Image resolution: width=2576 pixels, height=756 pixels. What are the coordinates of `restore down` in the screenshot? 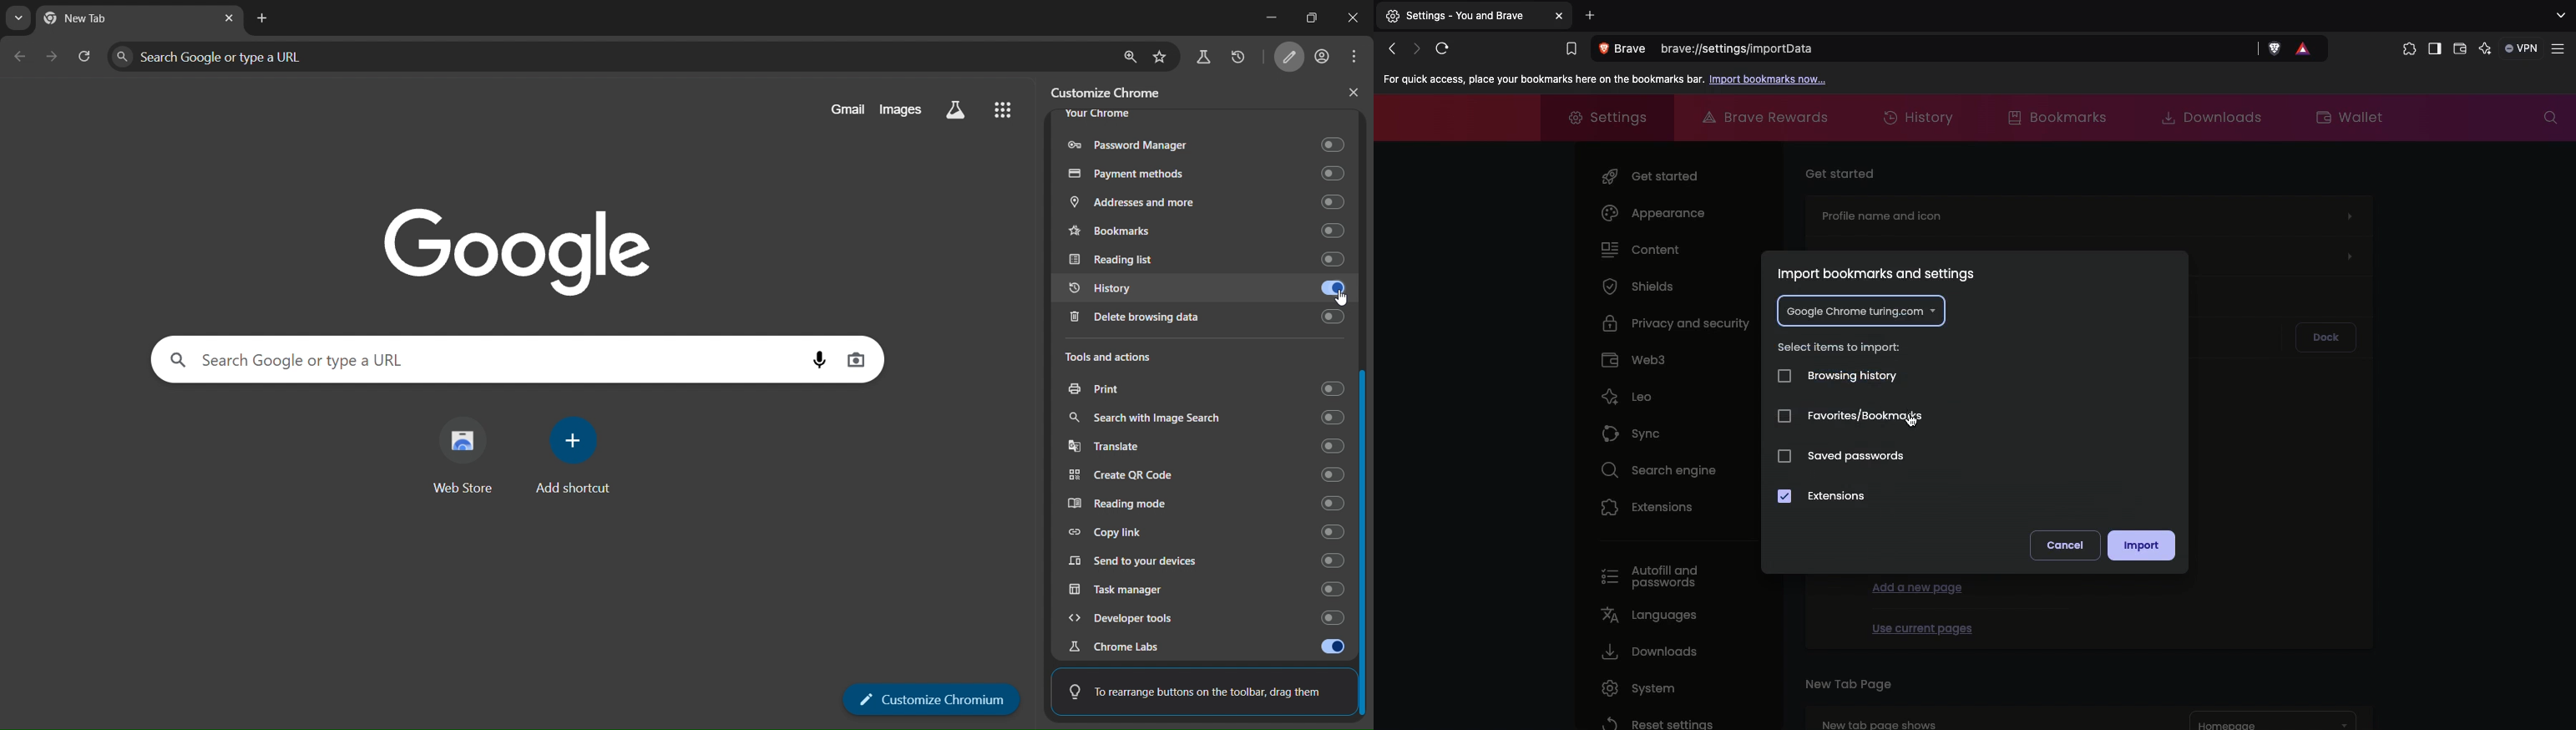 It's located at (1306, 16).